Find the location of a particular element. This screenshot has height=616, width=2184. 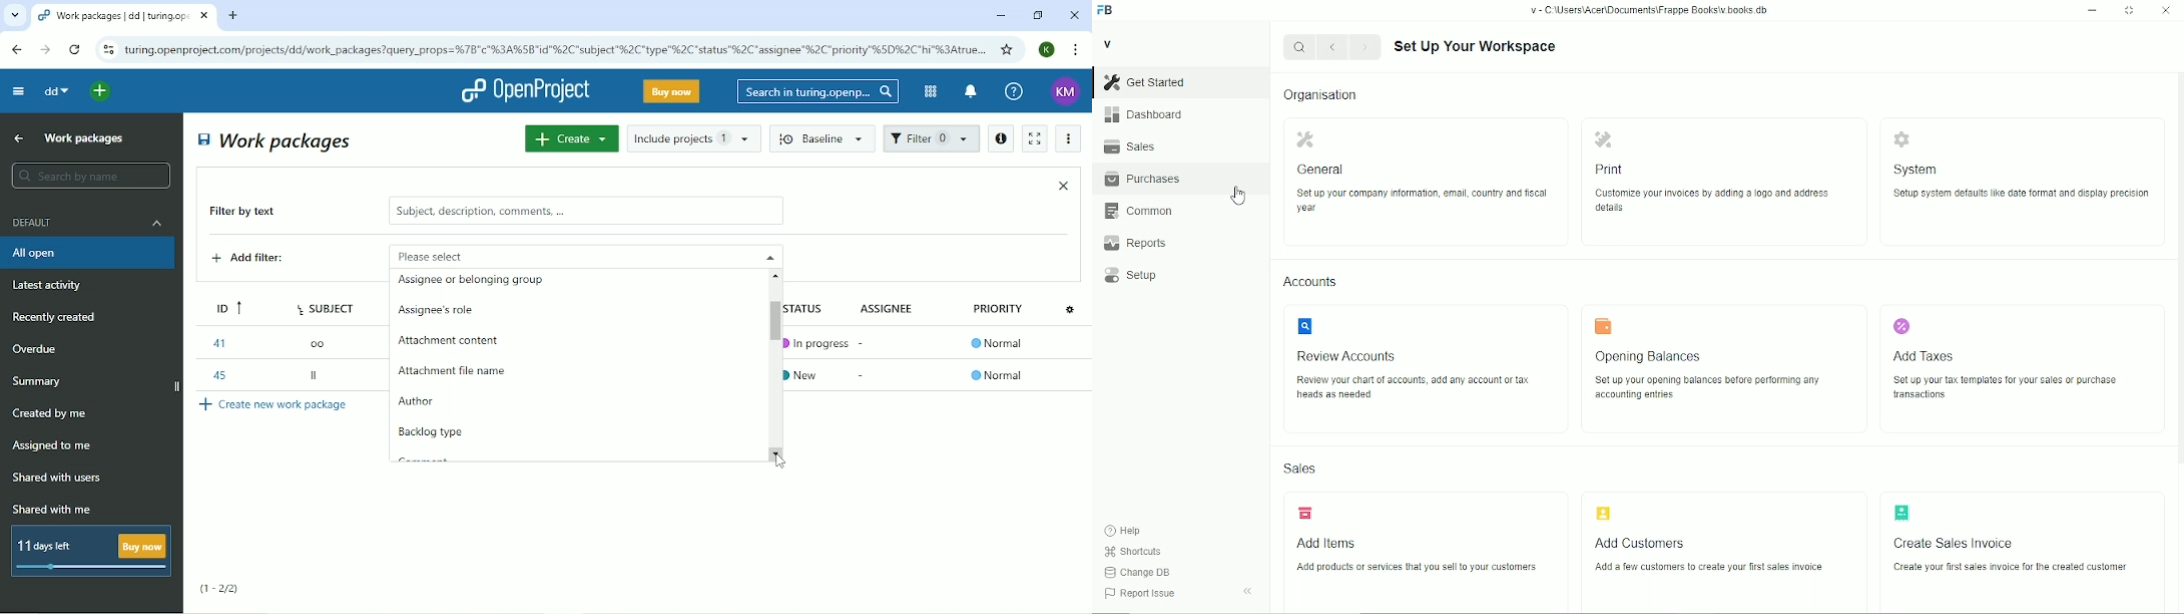

General icon is located at coordinates (1305, 139).